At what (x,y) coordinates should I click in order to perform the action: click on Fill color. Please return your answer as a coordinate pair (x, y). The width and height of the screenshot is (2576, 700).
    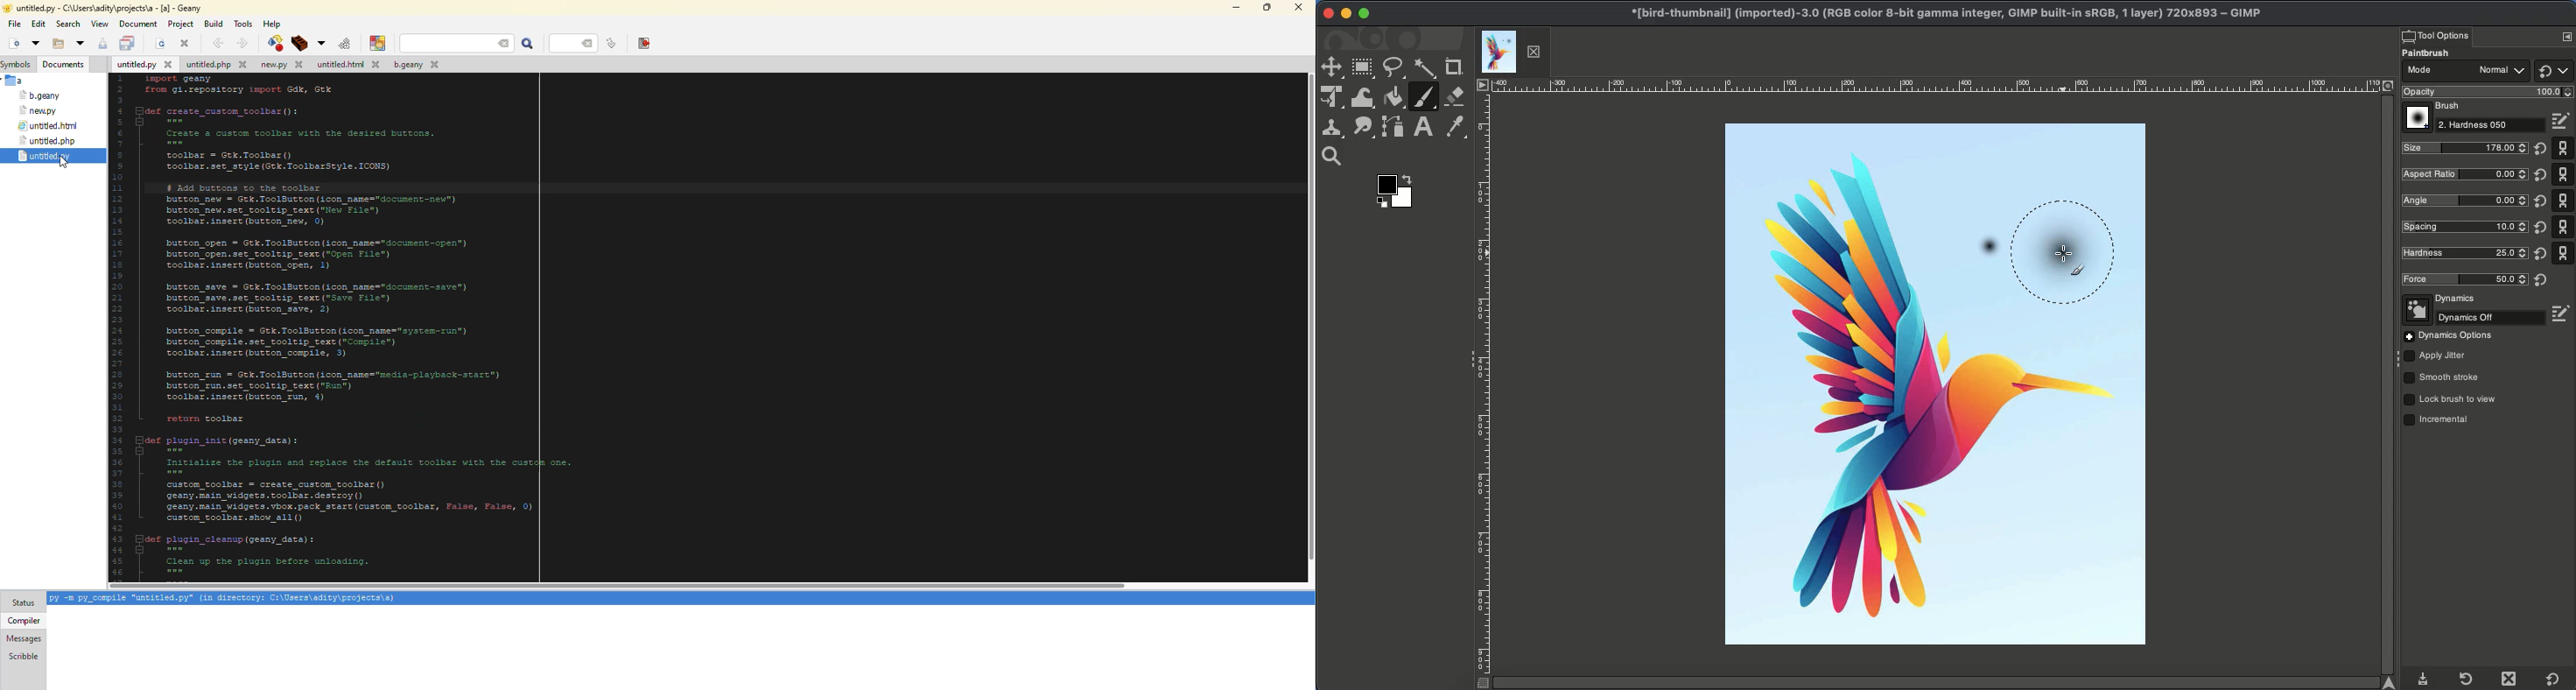
    Looking at the image, I should click on (1393, 97).